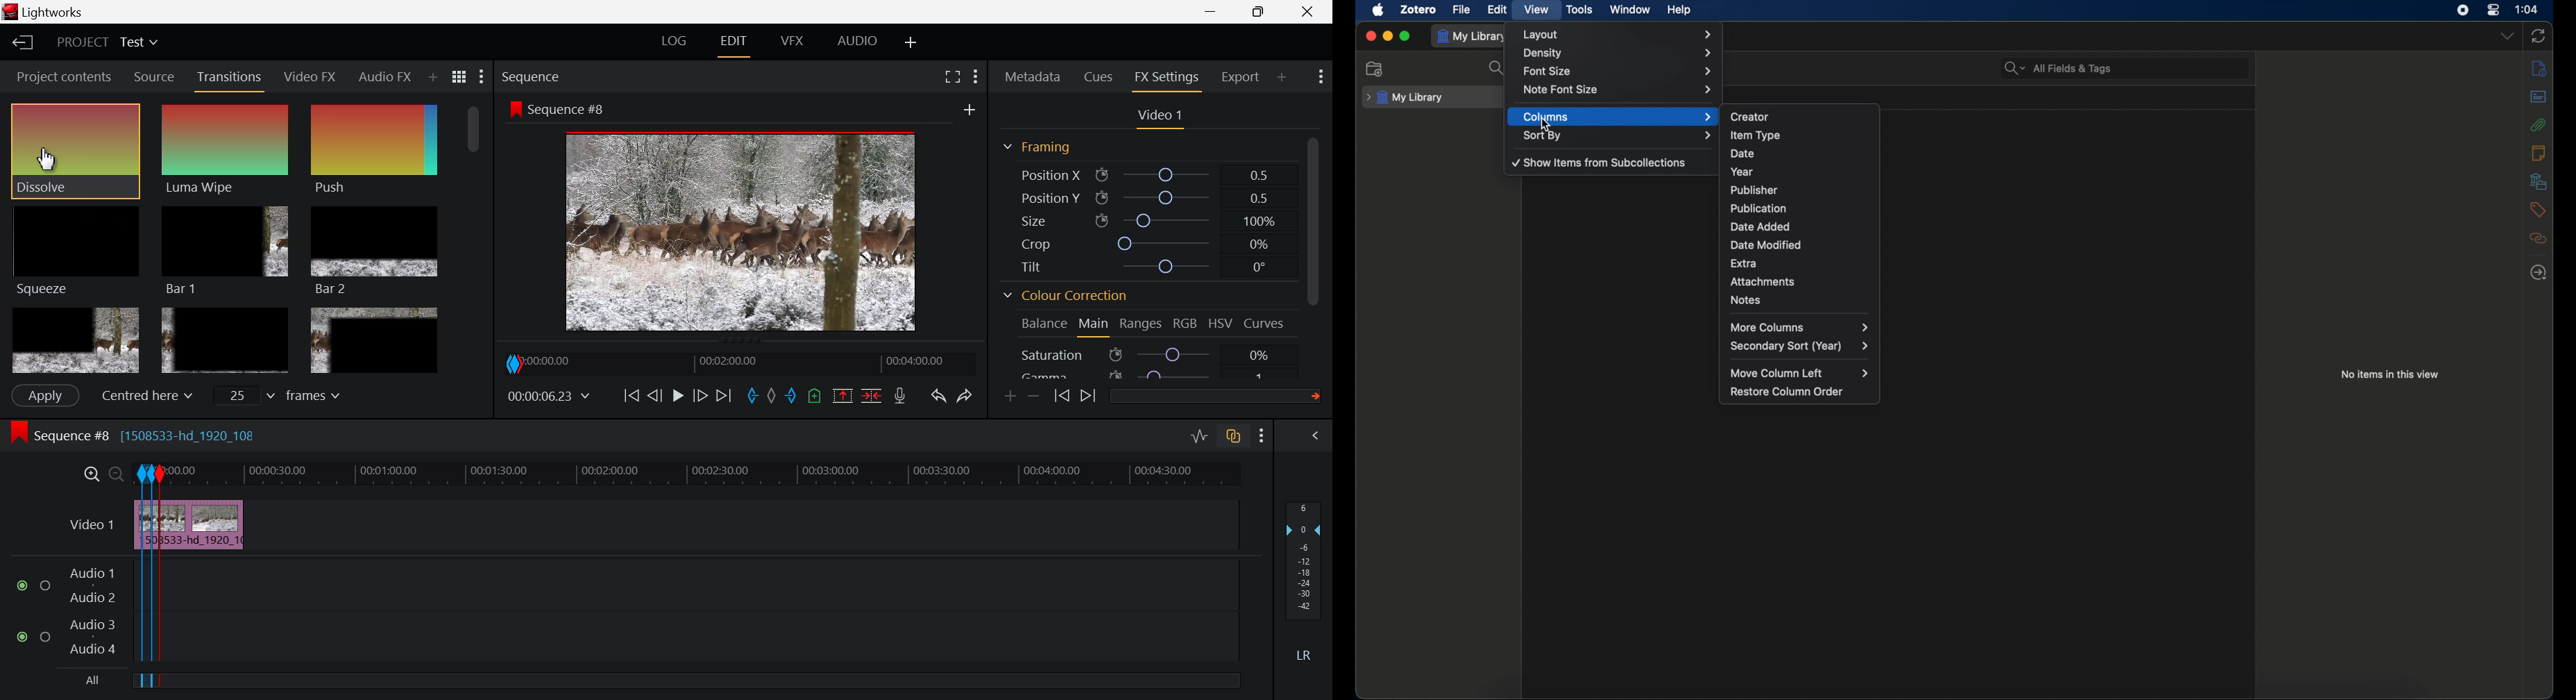  Describe the element at coordinates (1462, 10) in the screenshot. I see `file` at that location.